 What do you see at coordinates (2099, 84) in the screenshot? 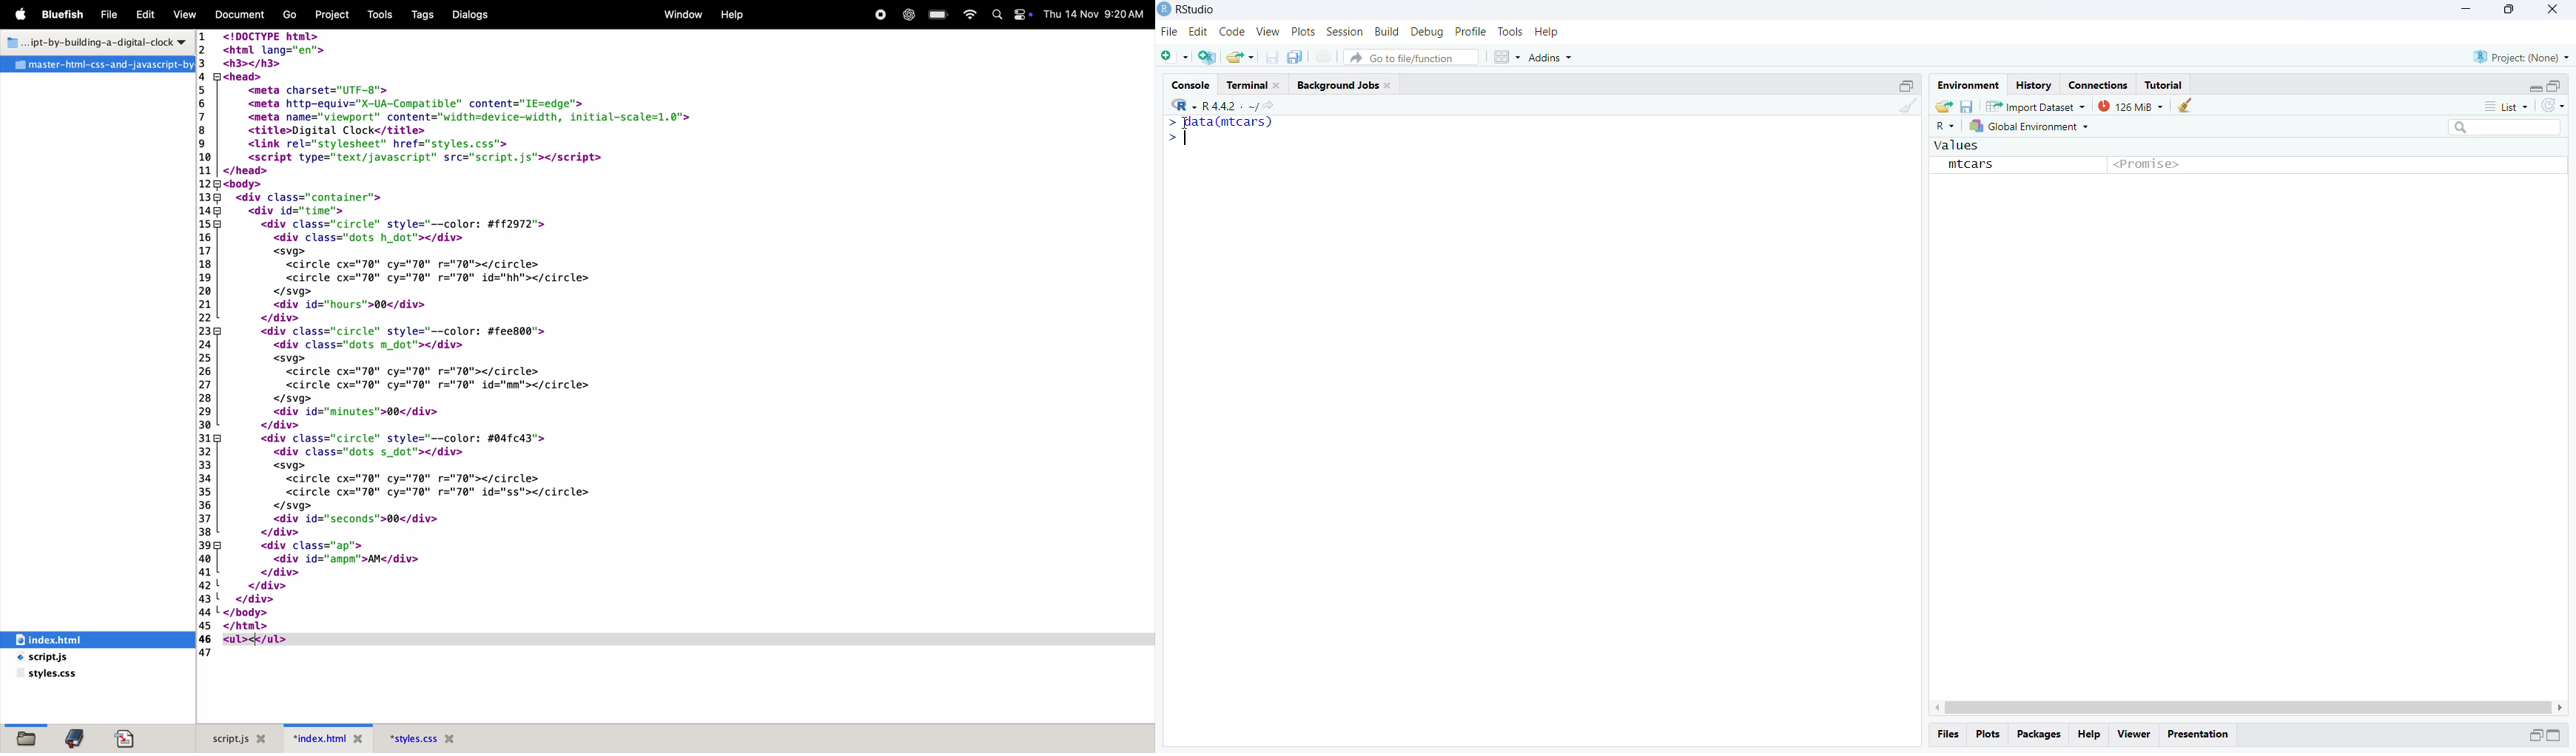
I see `Connections` at bounding box center [2099, 84].